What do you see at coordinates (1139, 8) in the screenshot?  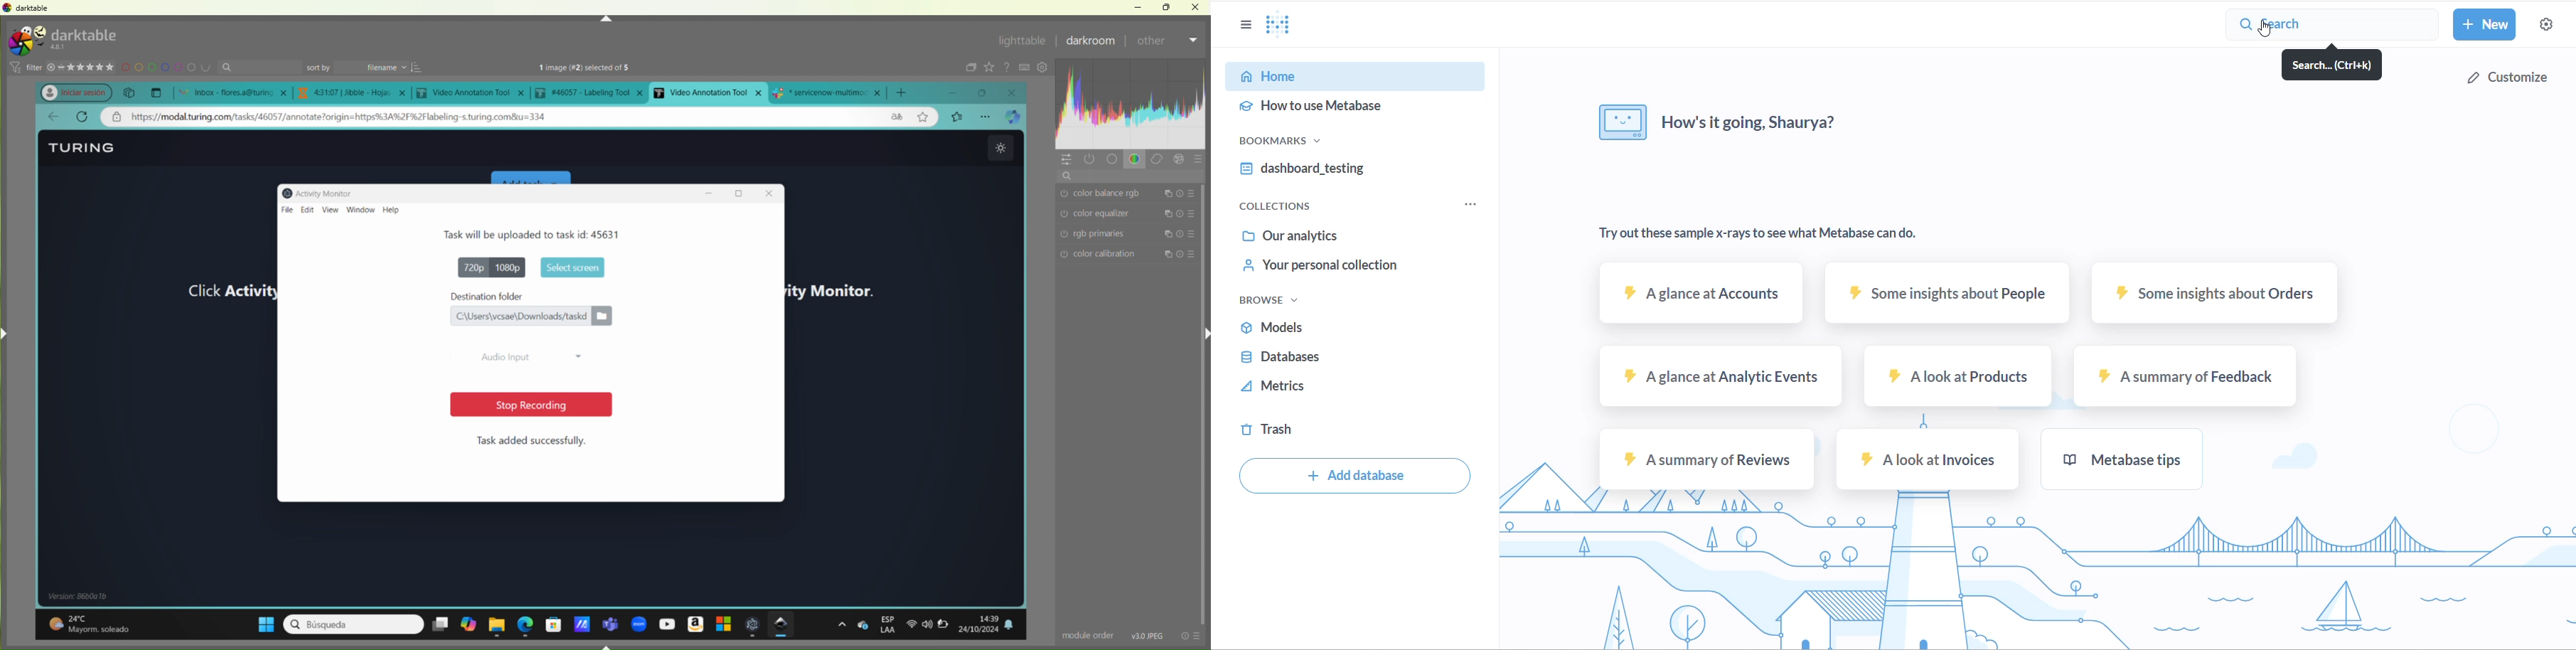 I see `Minimize` at bounding box center [1139, 8].